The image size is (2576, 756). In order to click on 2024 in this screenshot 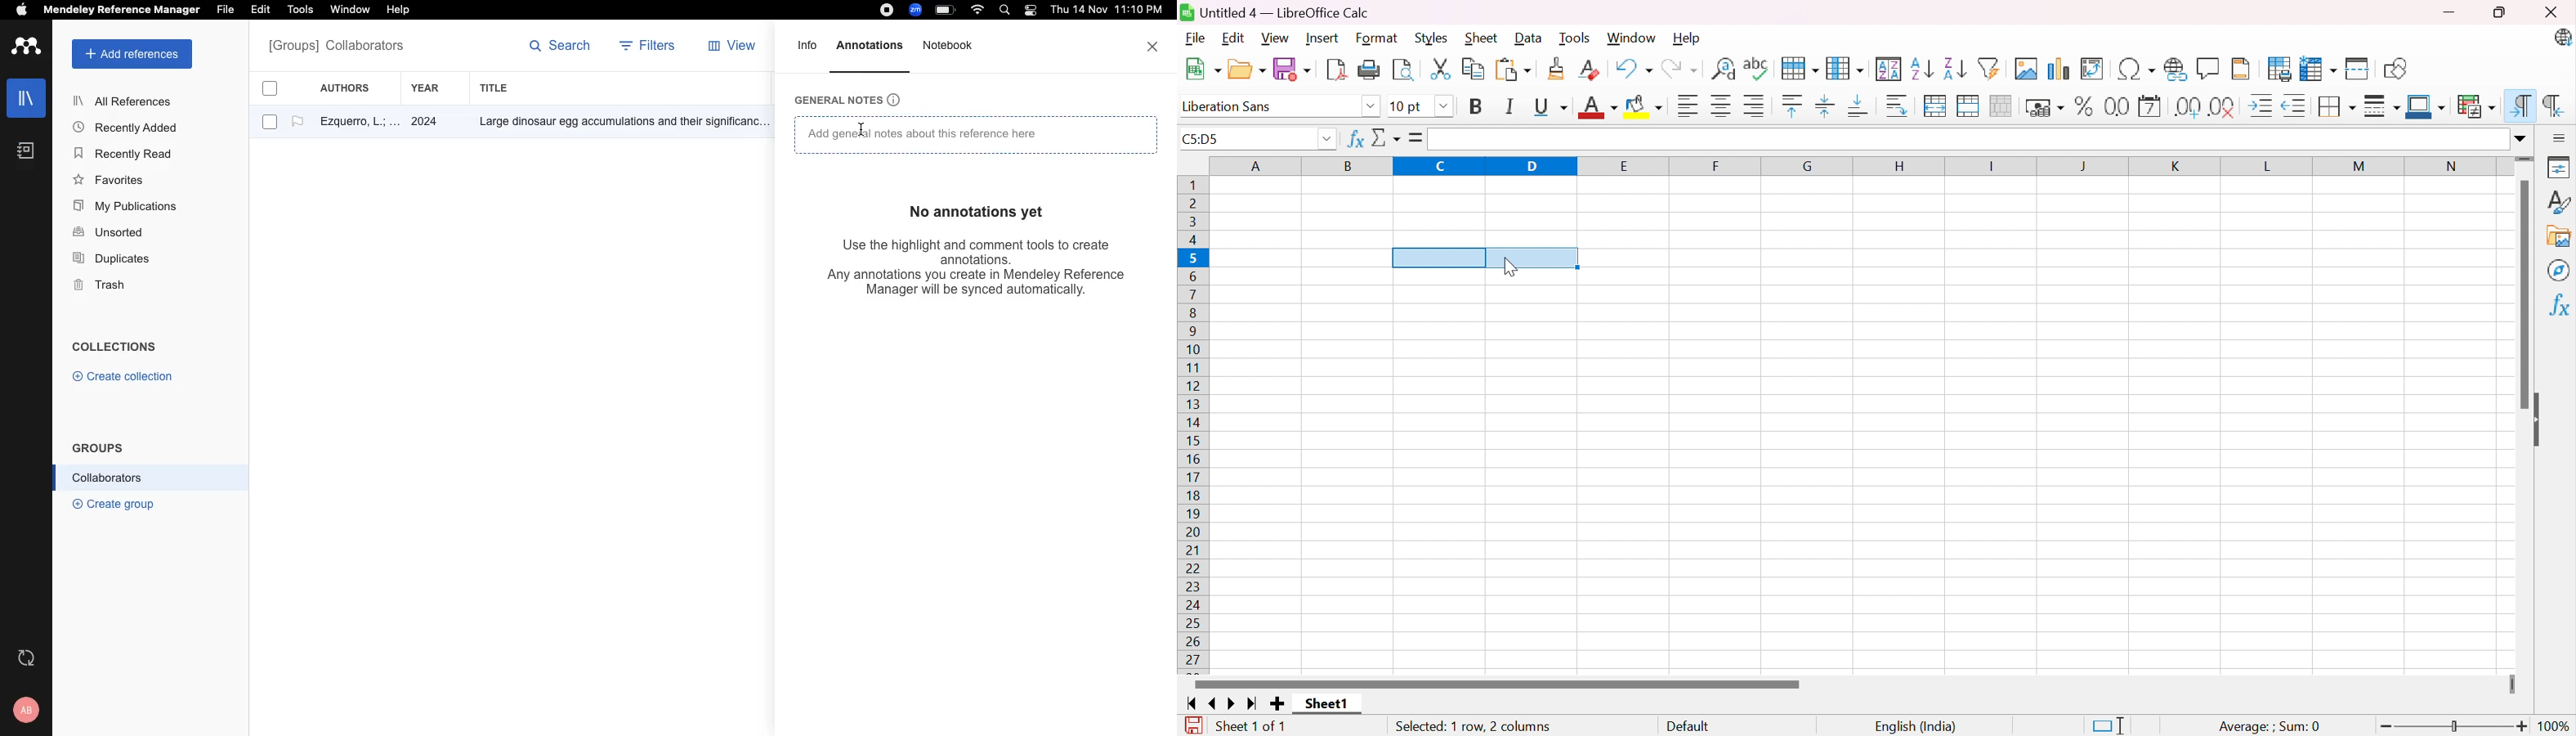, I will do `click(427, 123)`.